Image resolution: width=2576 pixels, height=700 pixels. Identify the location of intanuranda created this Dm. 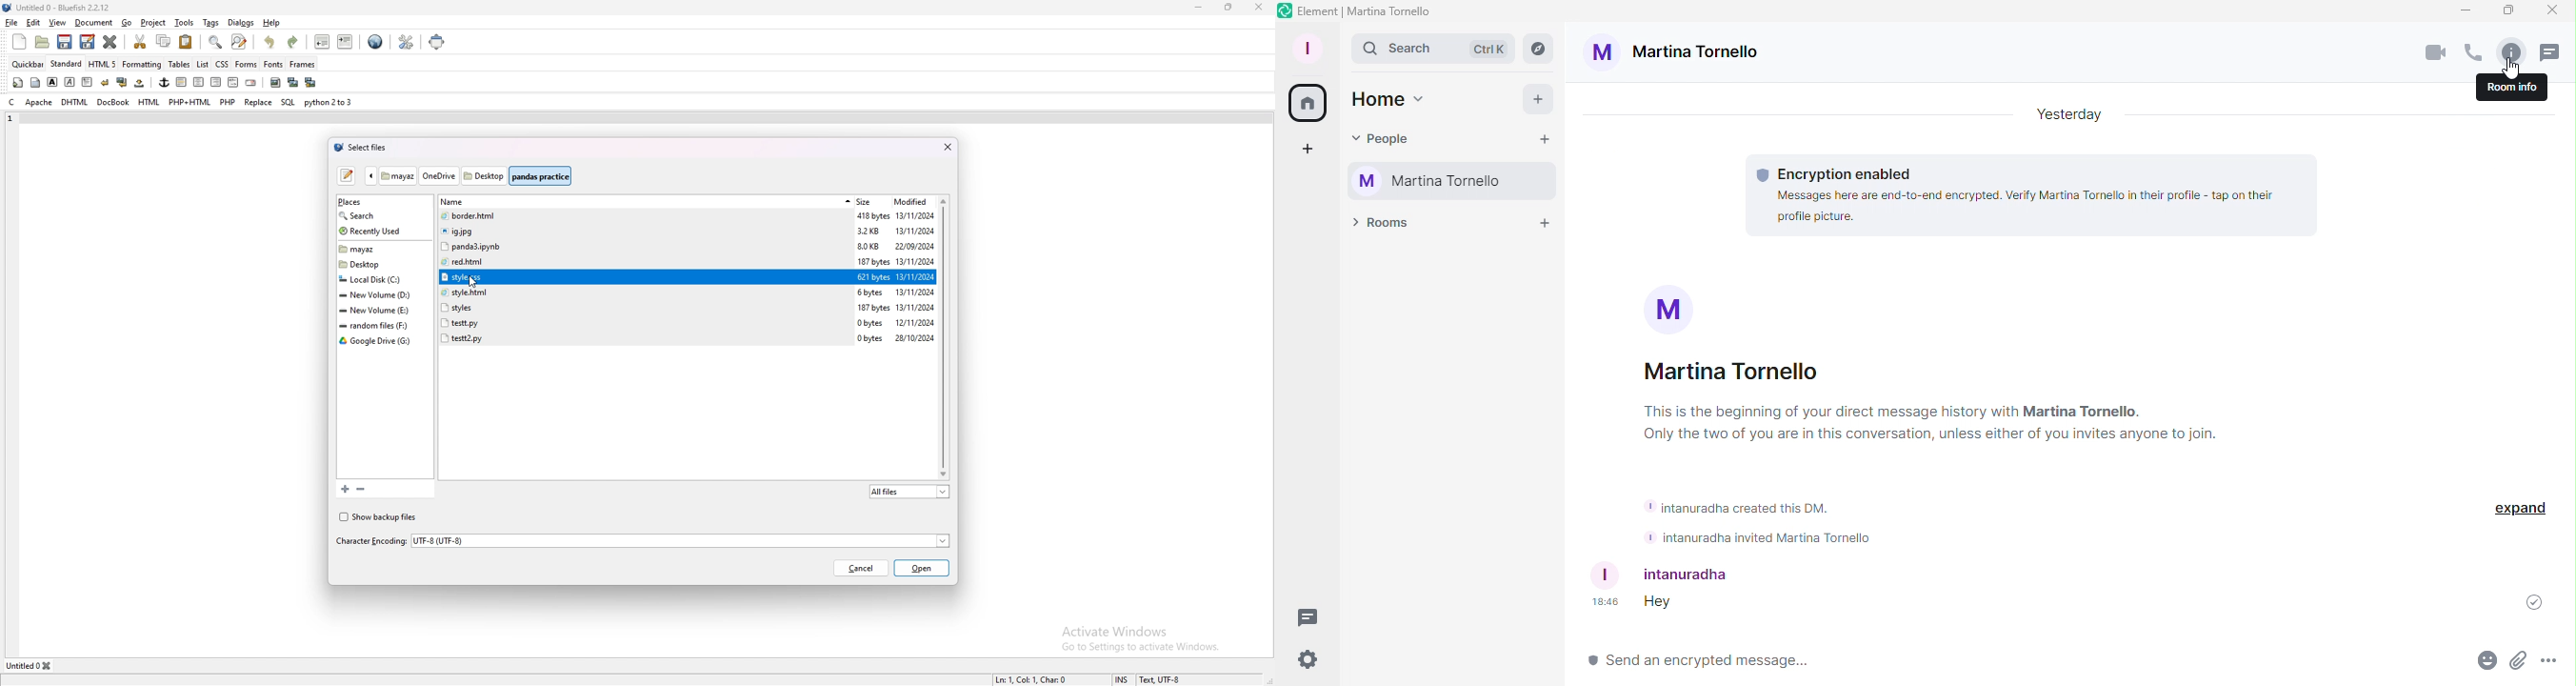
(1744, 503).